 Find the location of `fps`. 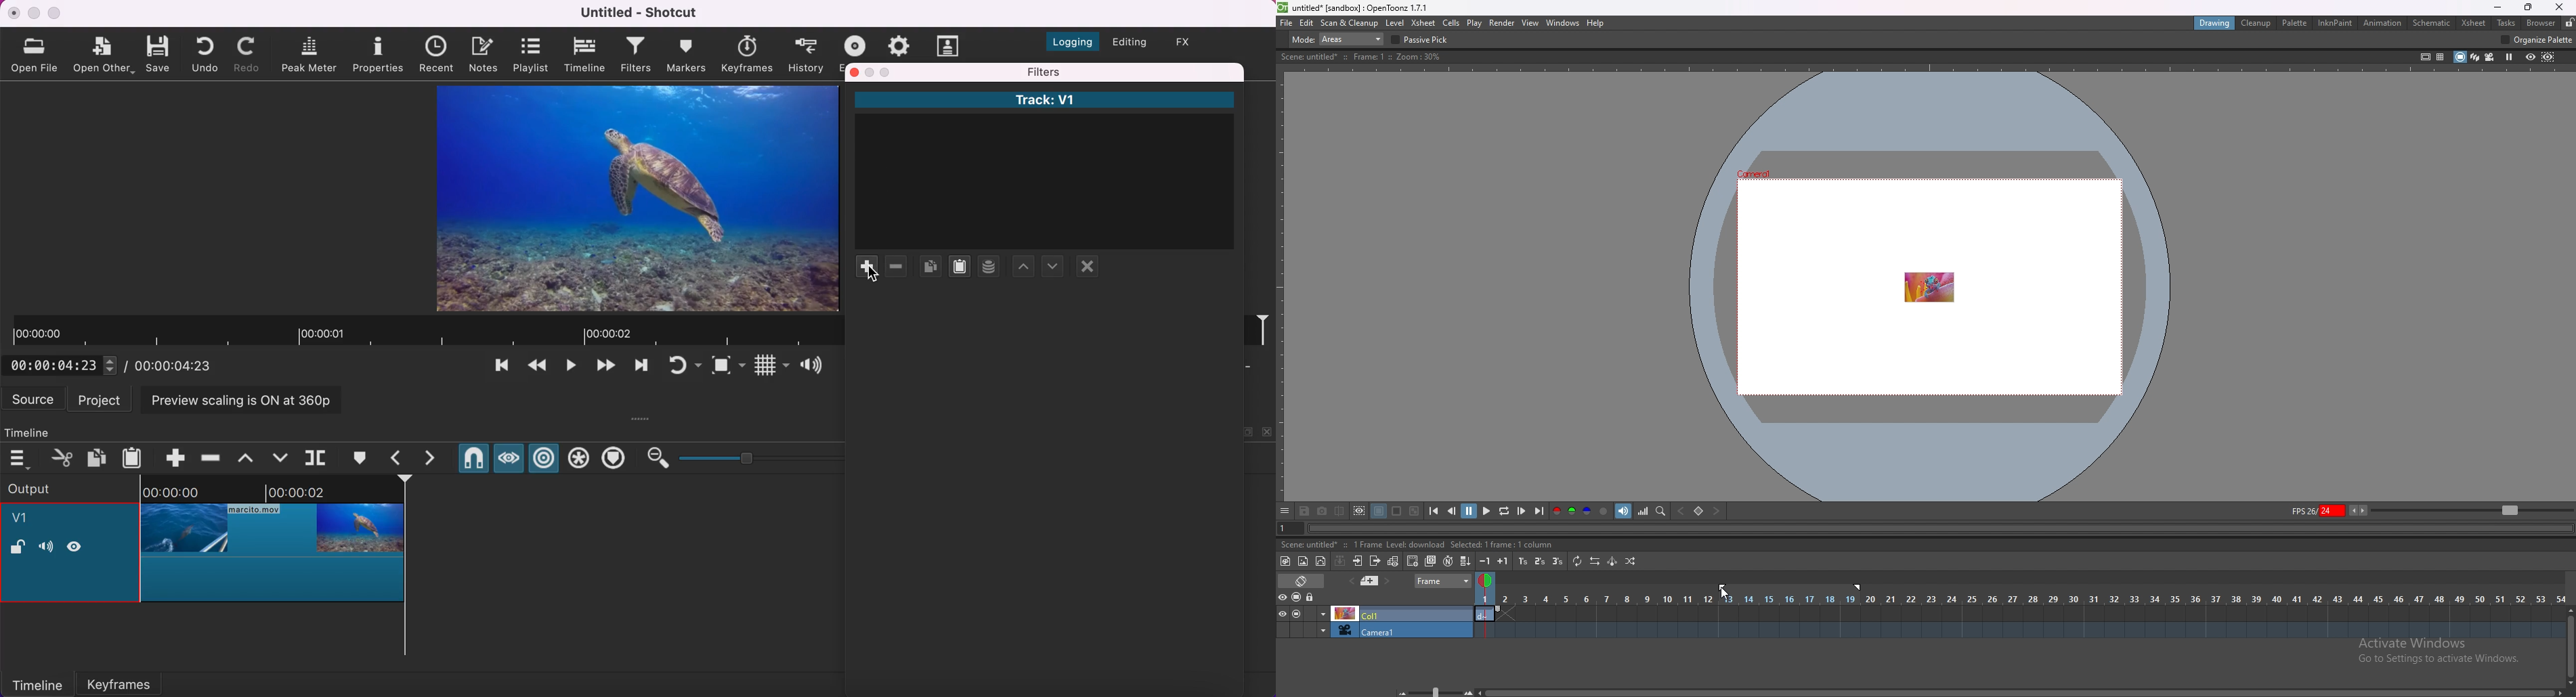

fps is located at coordinates (2330, 510).